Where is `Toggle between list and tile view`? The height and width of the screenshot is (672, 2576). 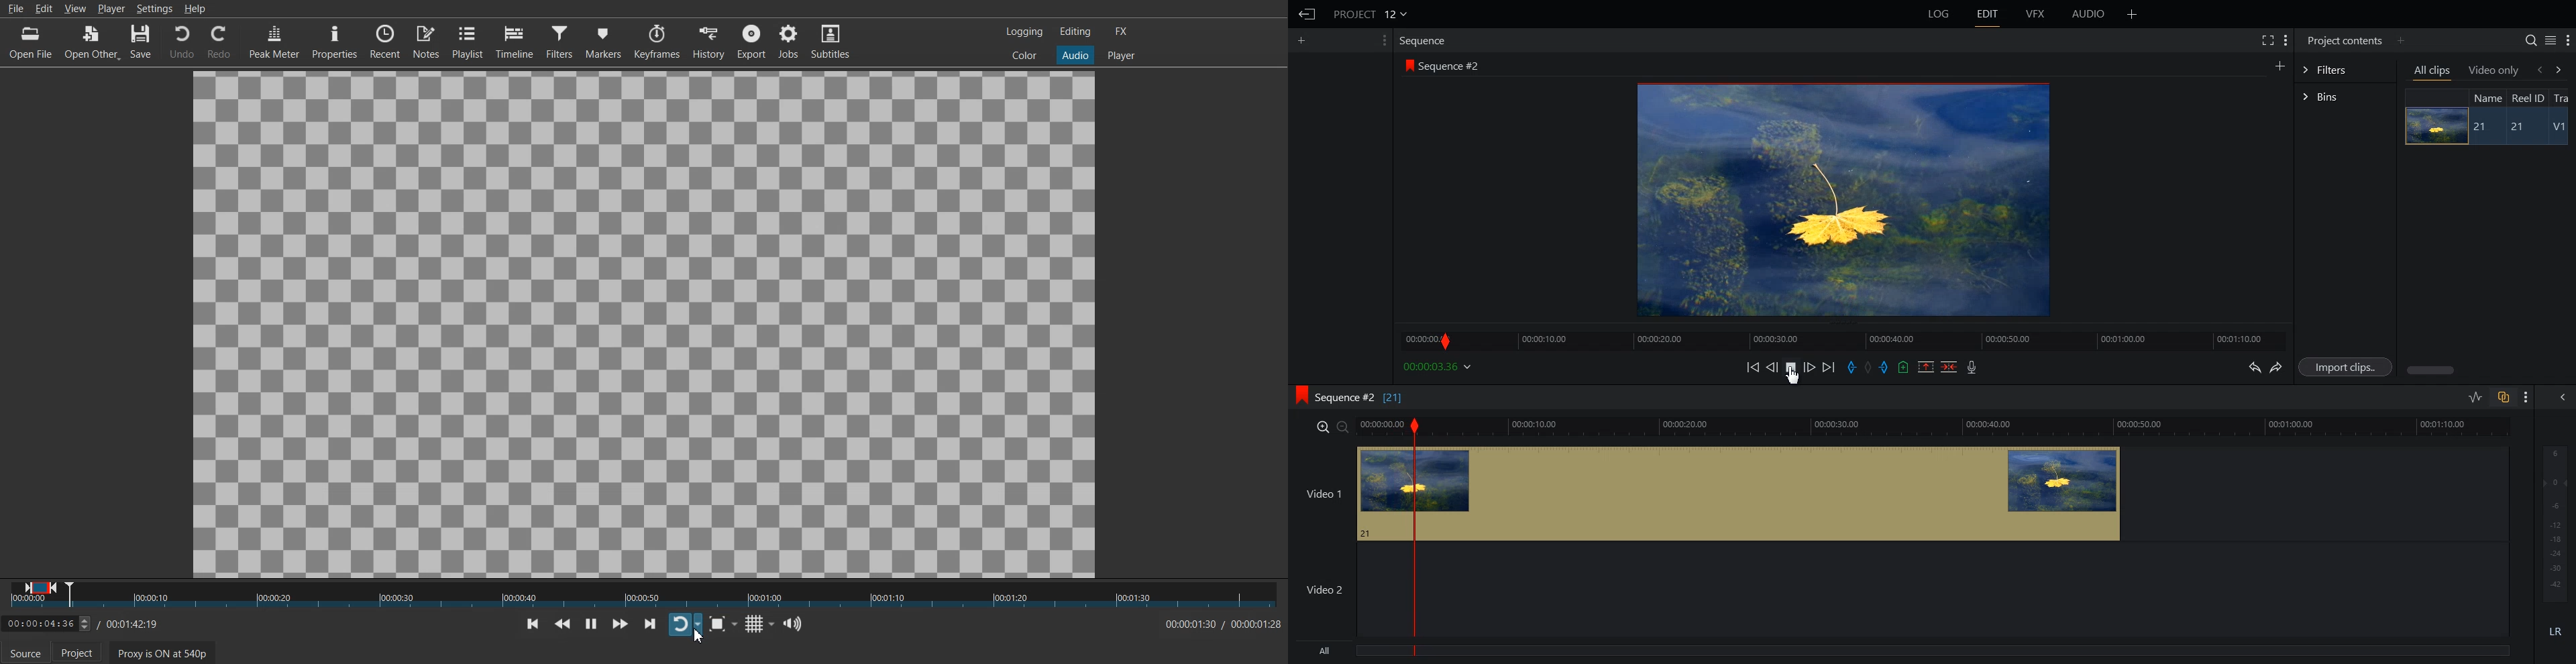
Toggle between list and tile view is located at coordinates (2551, 40).